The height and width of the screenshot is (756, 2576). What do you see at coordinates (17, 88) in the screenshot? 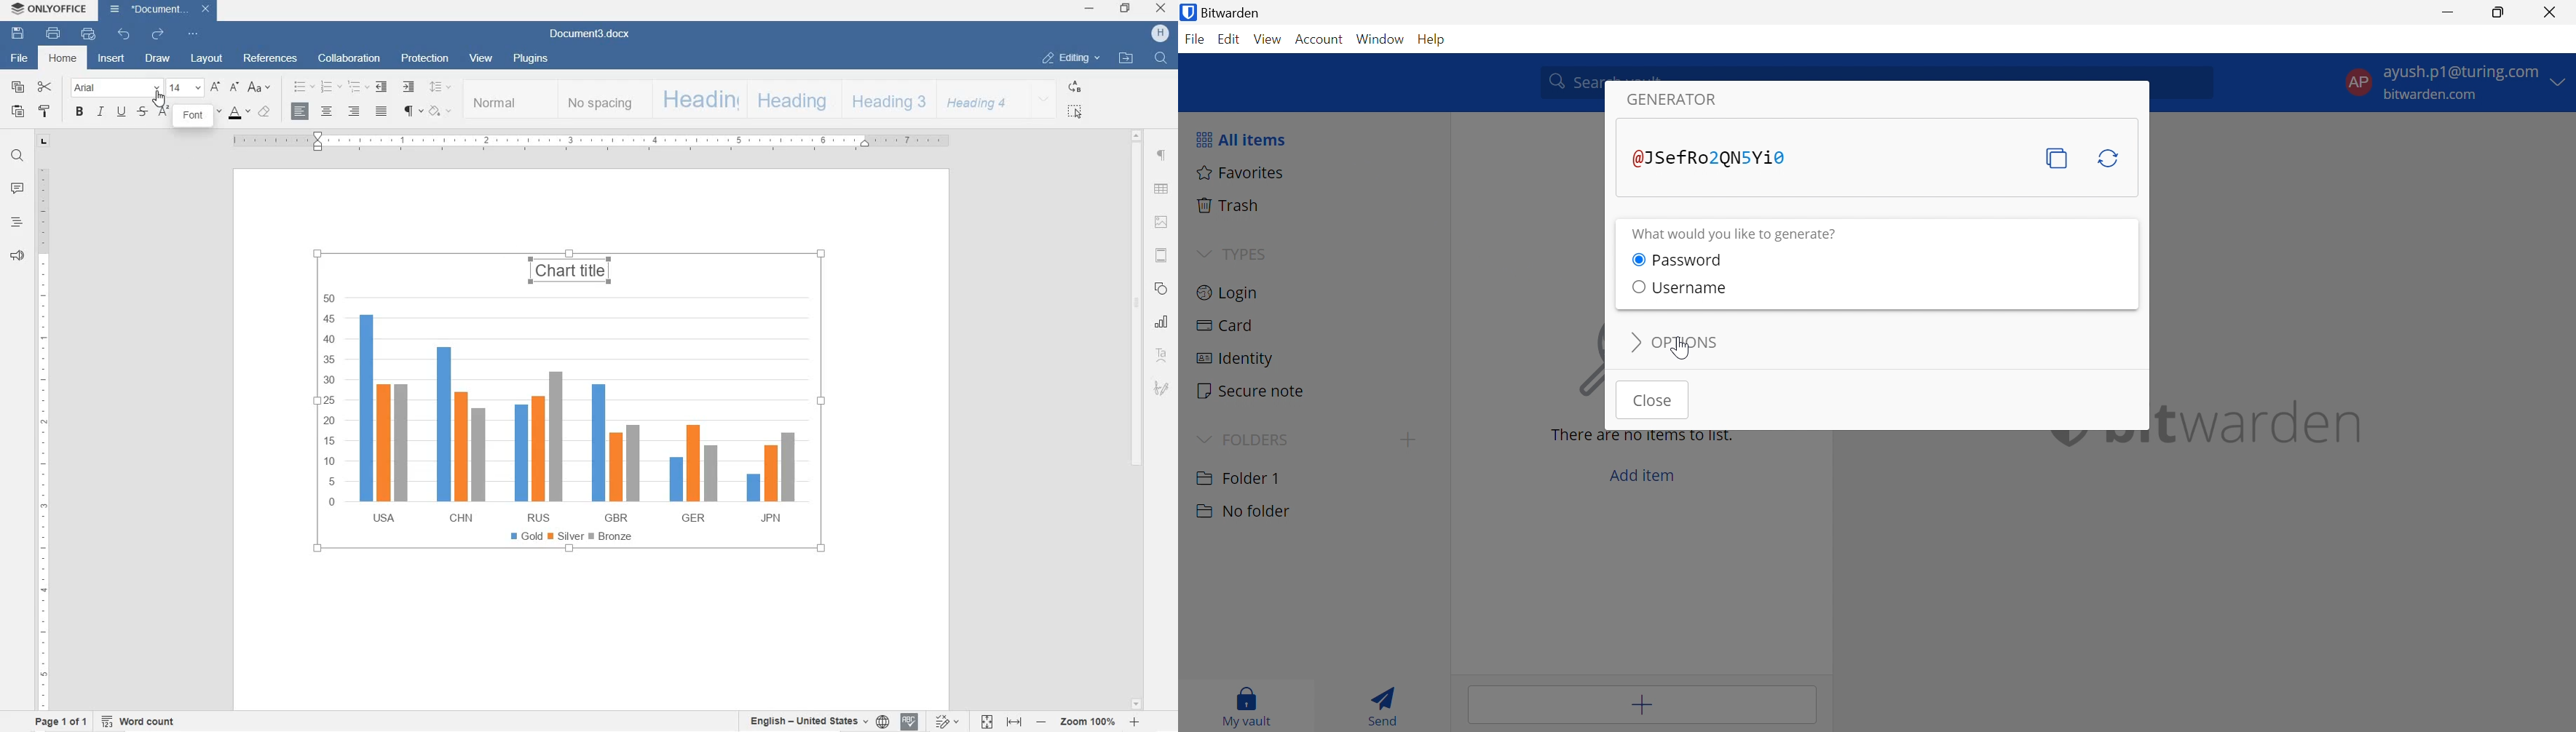
I see `COPY` at bounding box center [17, 88].